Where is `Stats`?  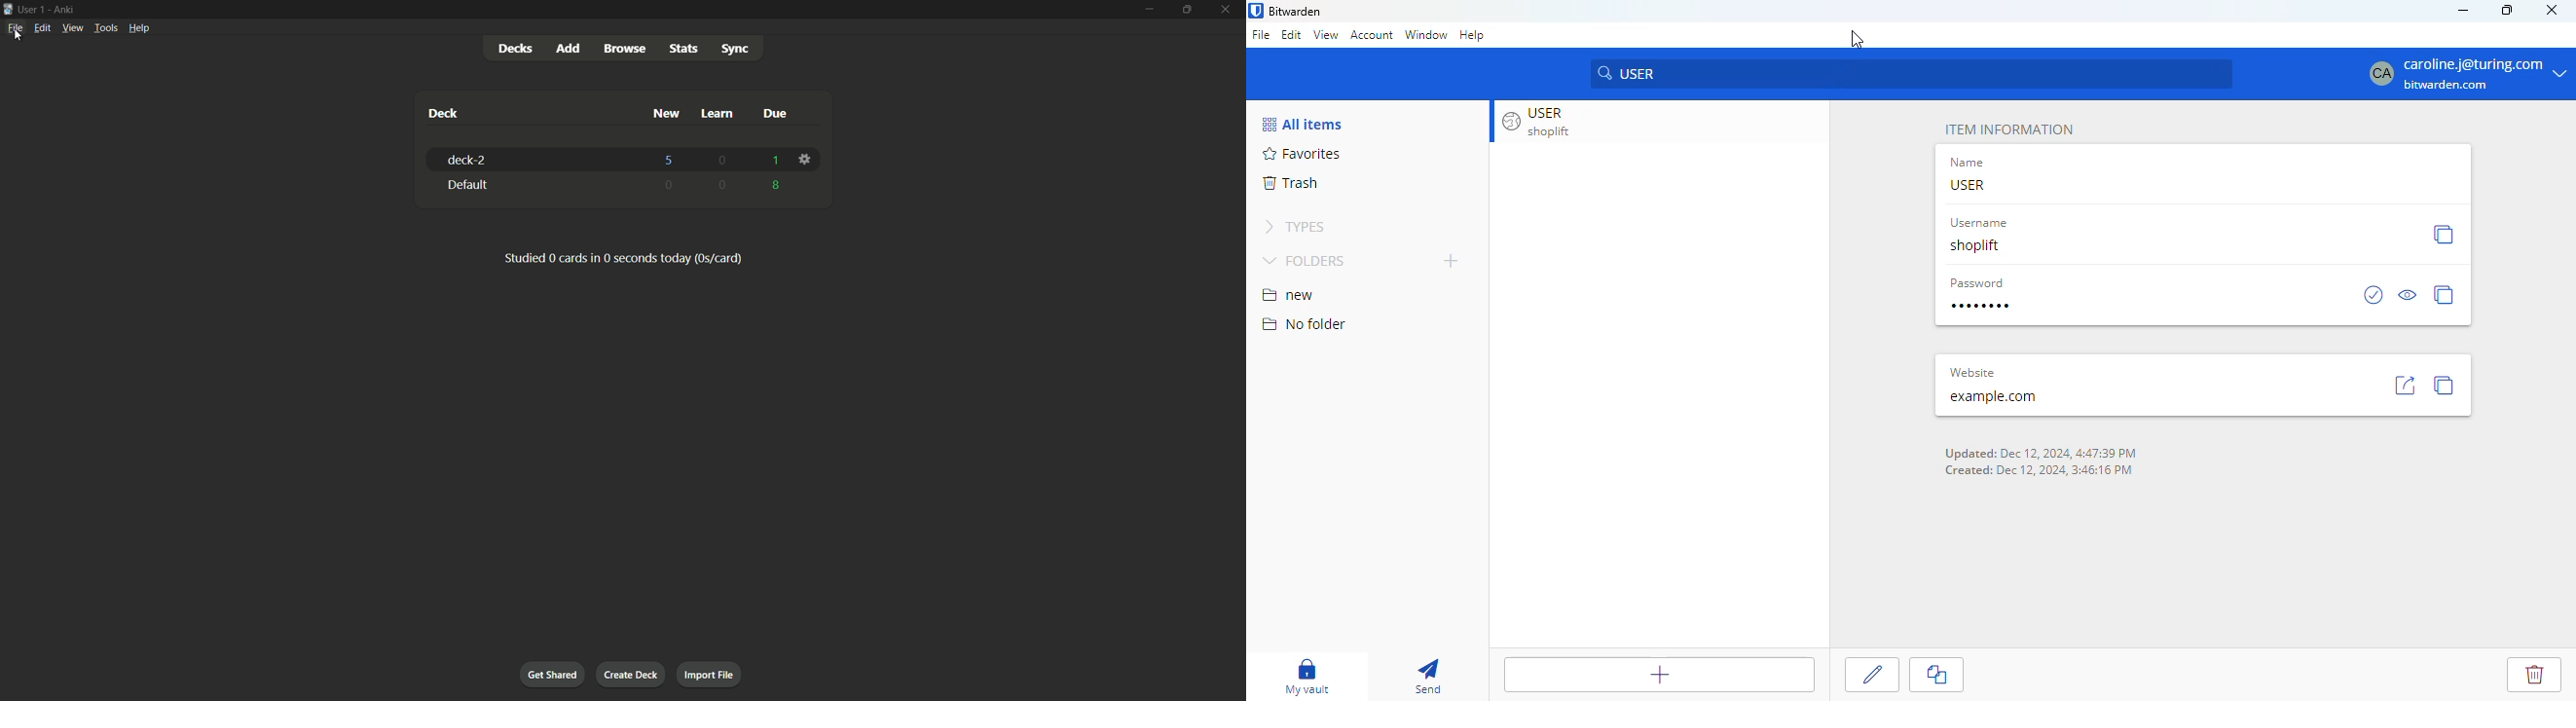 Stats is located at coordinates (683, 48).